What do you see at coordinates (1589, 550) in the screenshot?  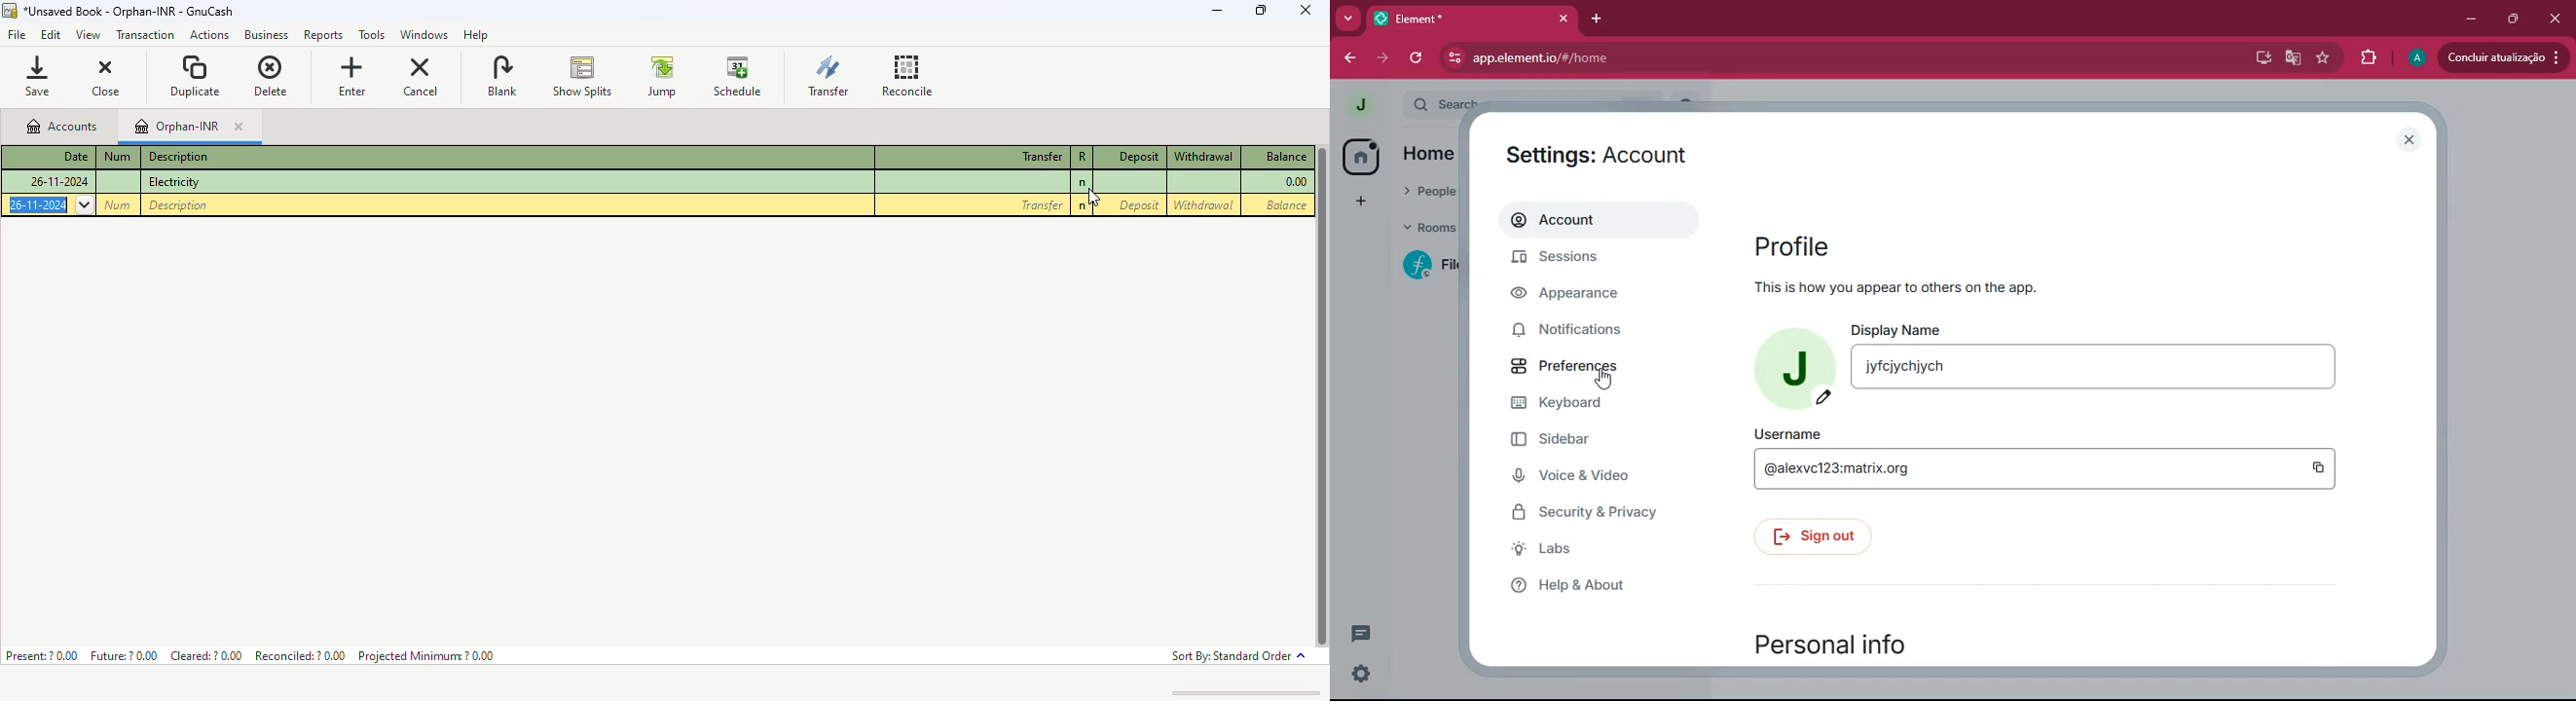 I see `labs` at bounding box center [1589, 550].